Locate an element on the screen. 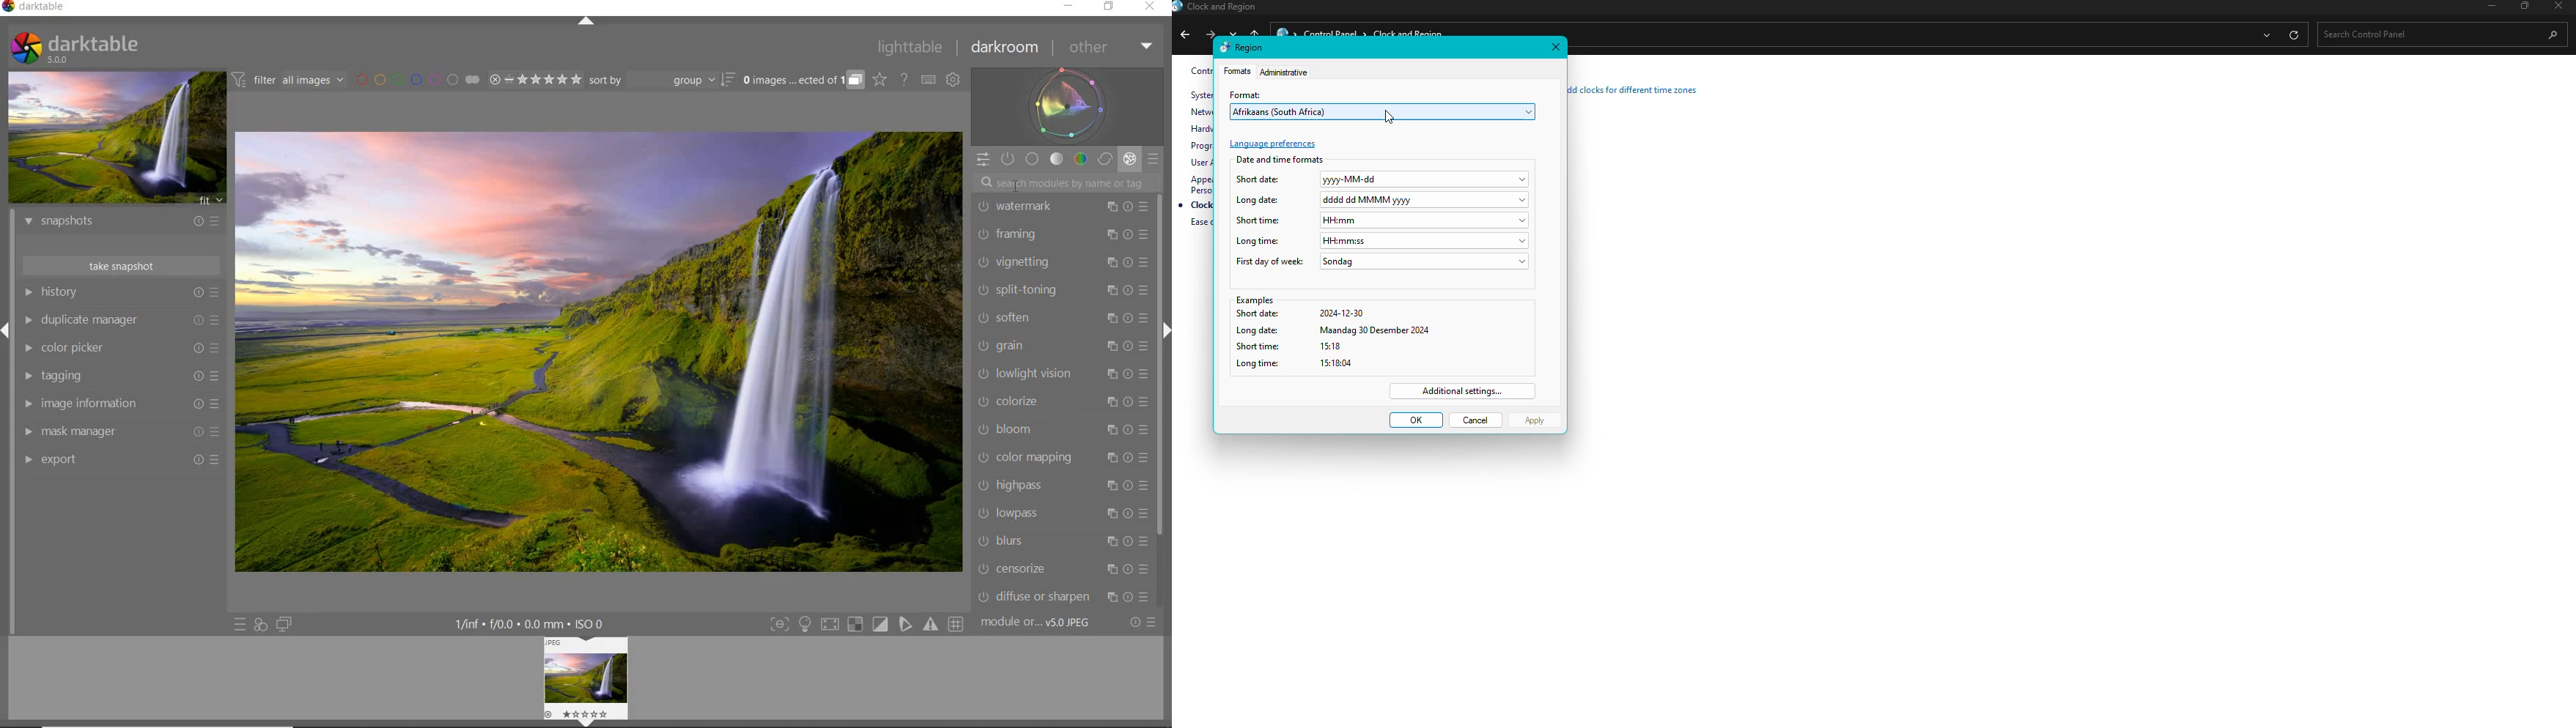 The height and width of the screenshot is (728, 2576). sort by is located at coordinates (662, 79).